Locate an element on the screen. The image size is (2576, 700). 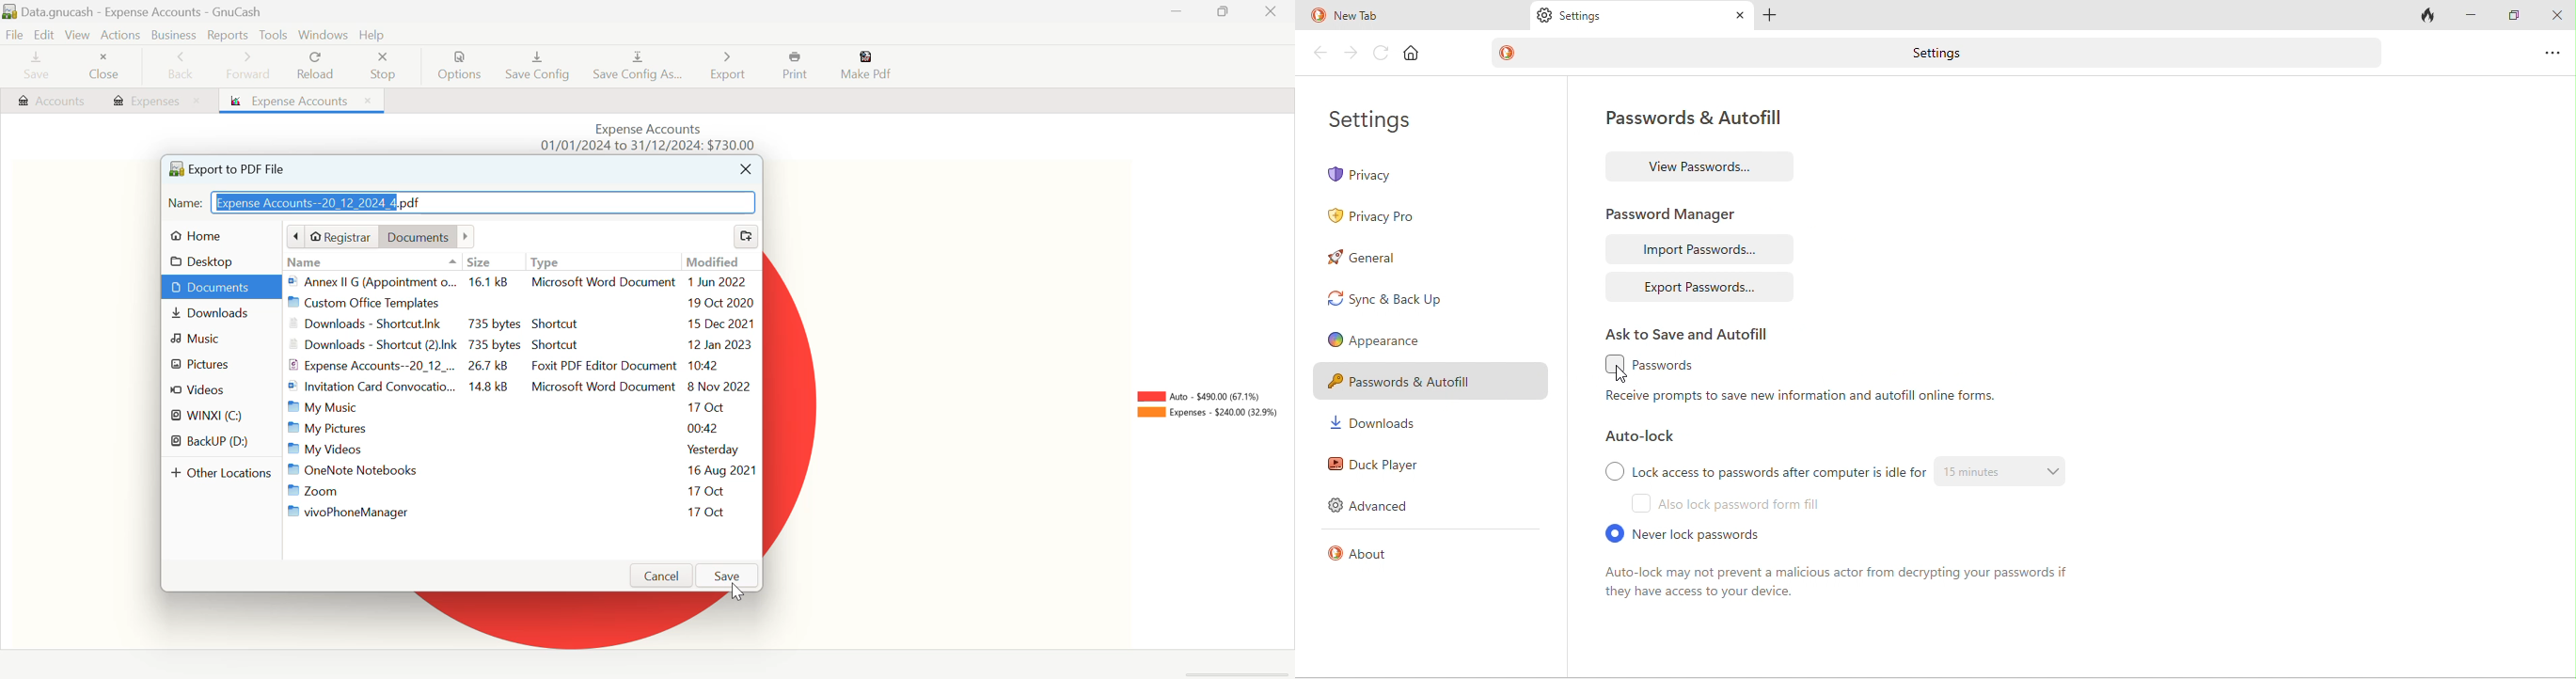
Export is located at coordinates (730, 66).